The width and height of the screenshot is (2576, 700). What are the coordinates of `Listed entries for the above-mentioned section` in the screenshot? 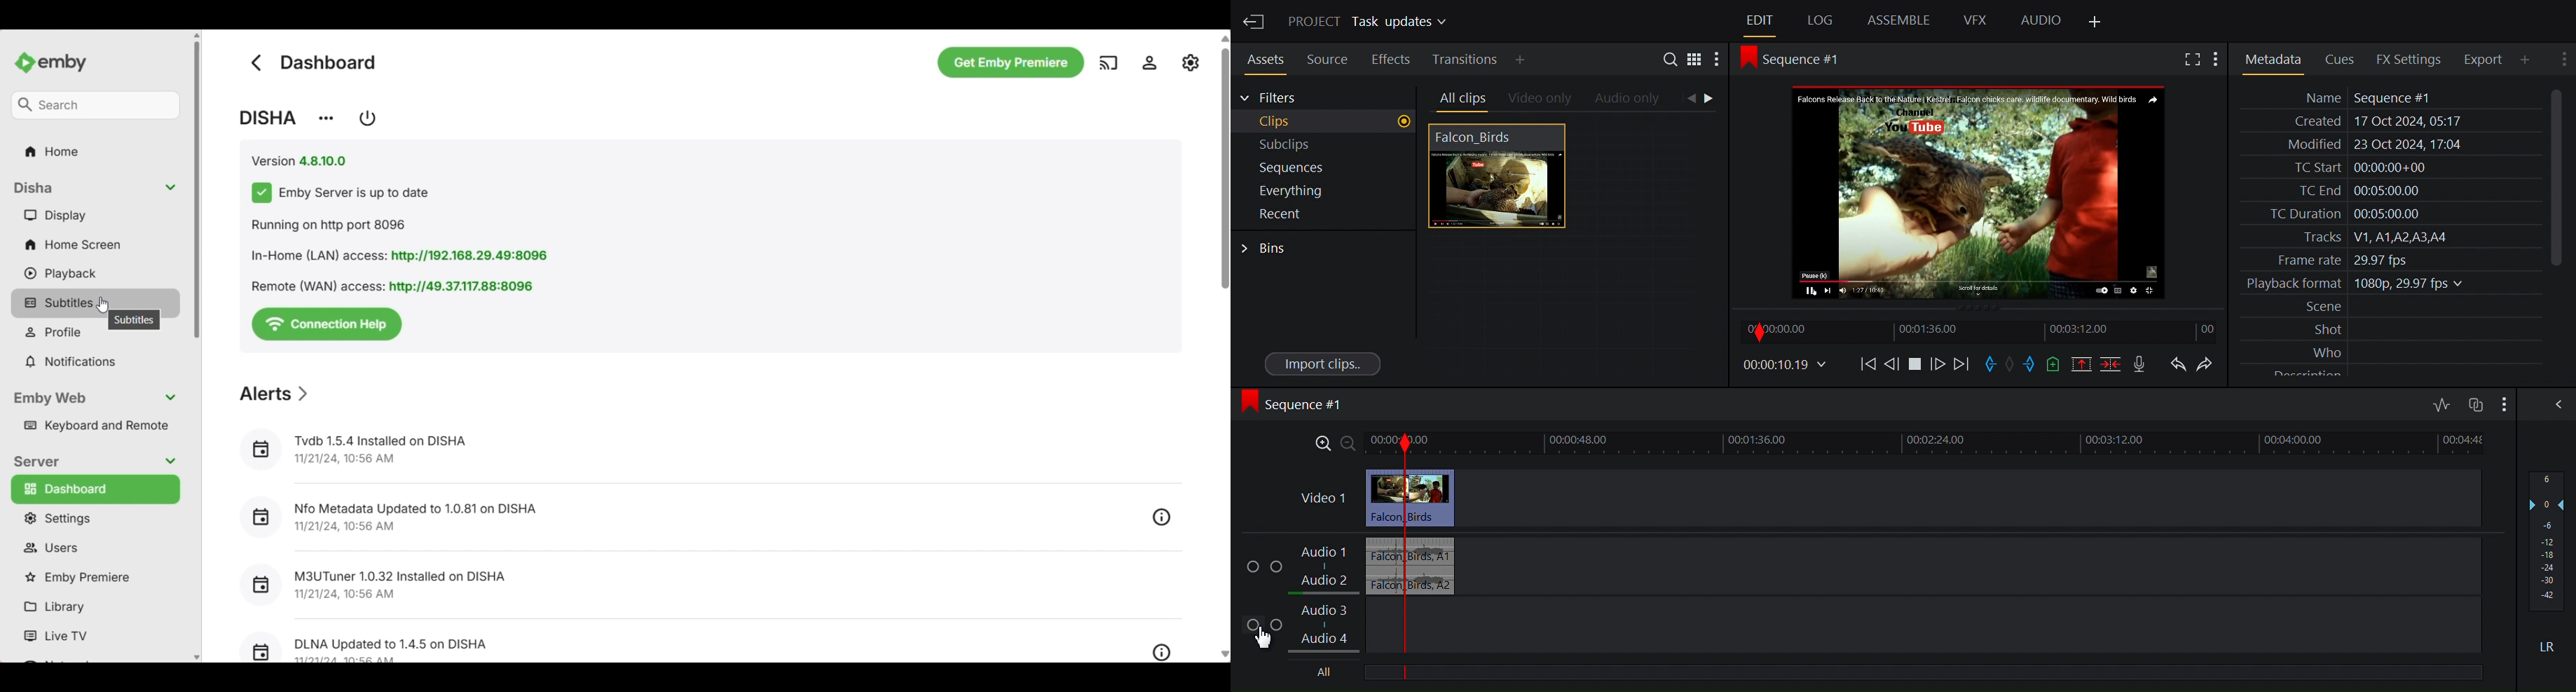 It's located at (653, 450).